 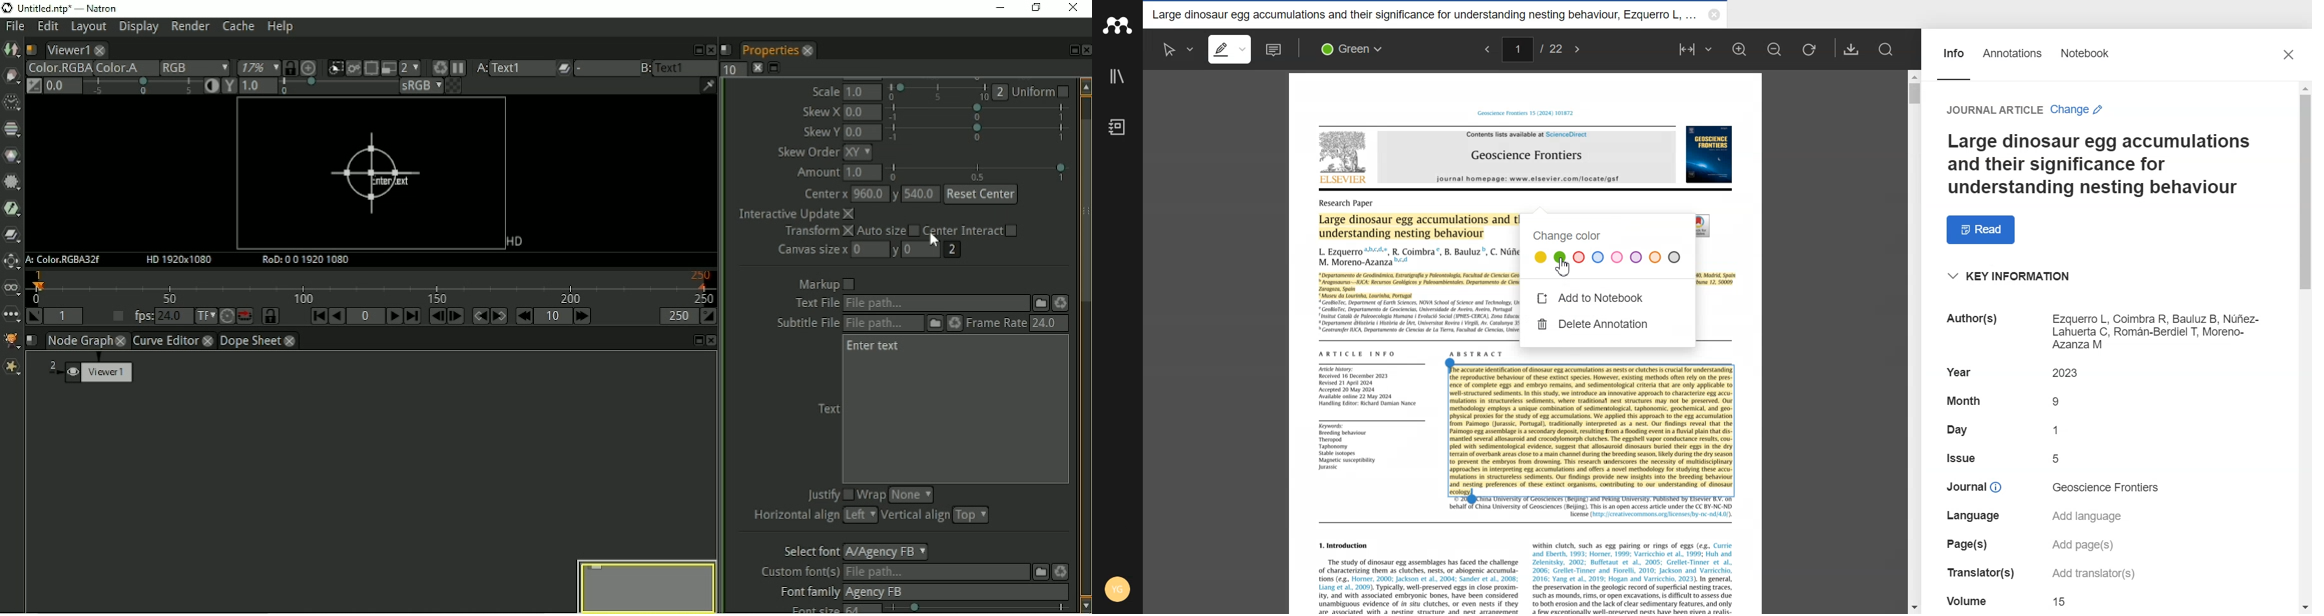 What do you see at coordinates (1116, 590) in the screenshot?
I see `Account` at bounding box center [1116, 590].